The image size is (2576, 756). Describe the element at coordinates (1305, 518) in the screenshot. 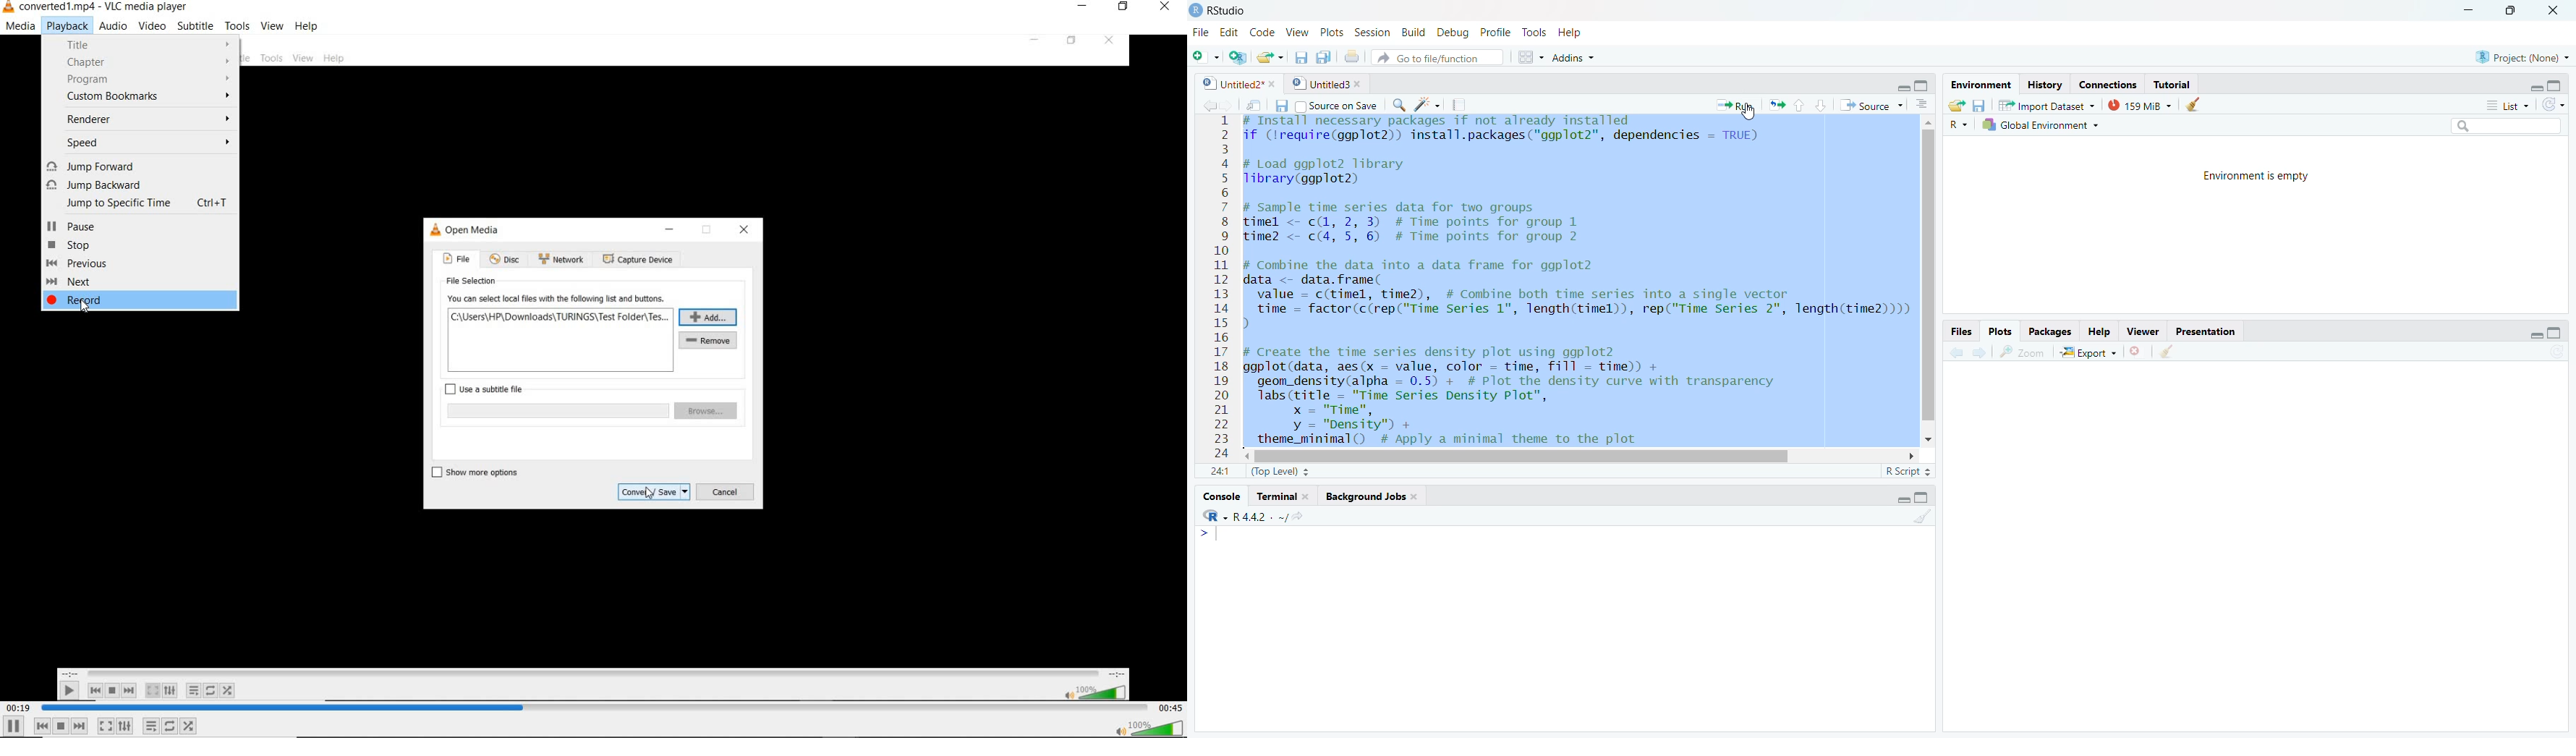

I see `Go` at that location.